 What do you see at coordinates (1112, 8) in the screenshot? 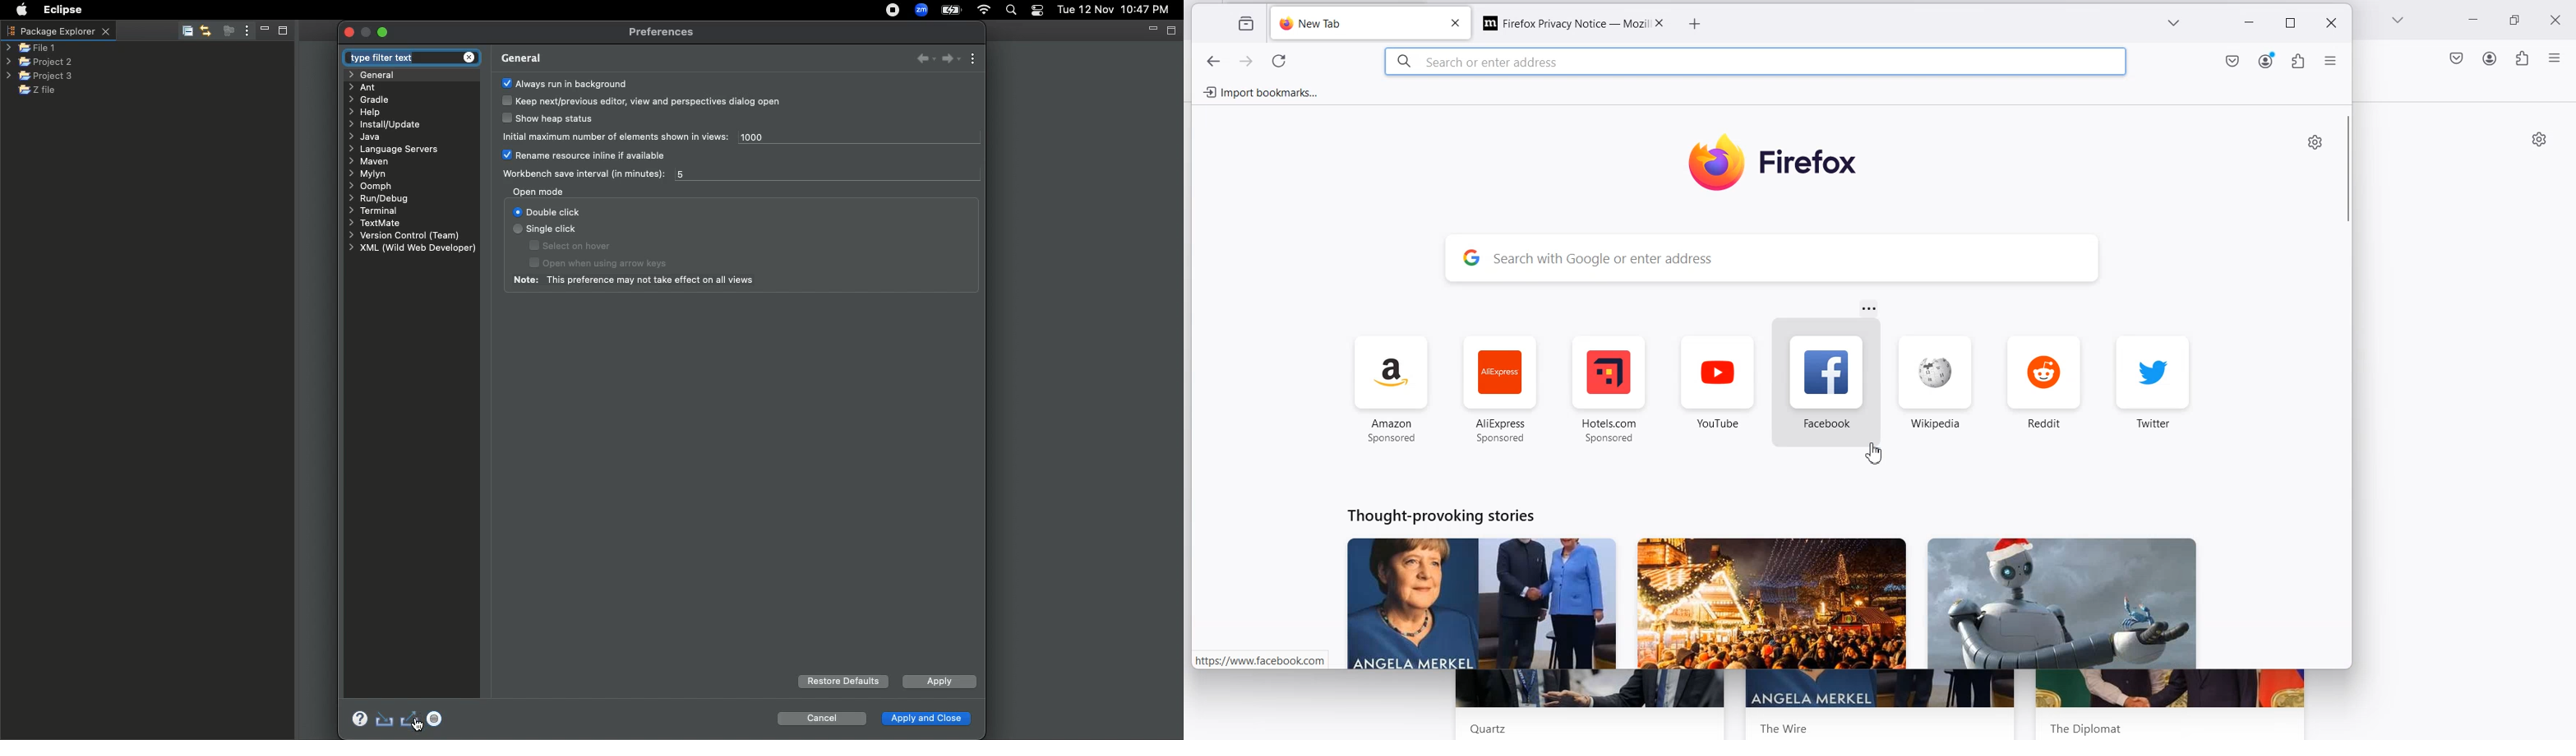
I see `tue 12 nov 10:47 pm ` at bounding box center [1112, 8].